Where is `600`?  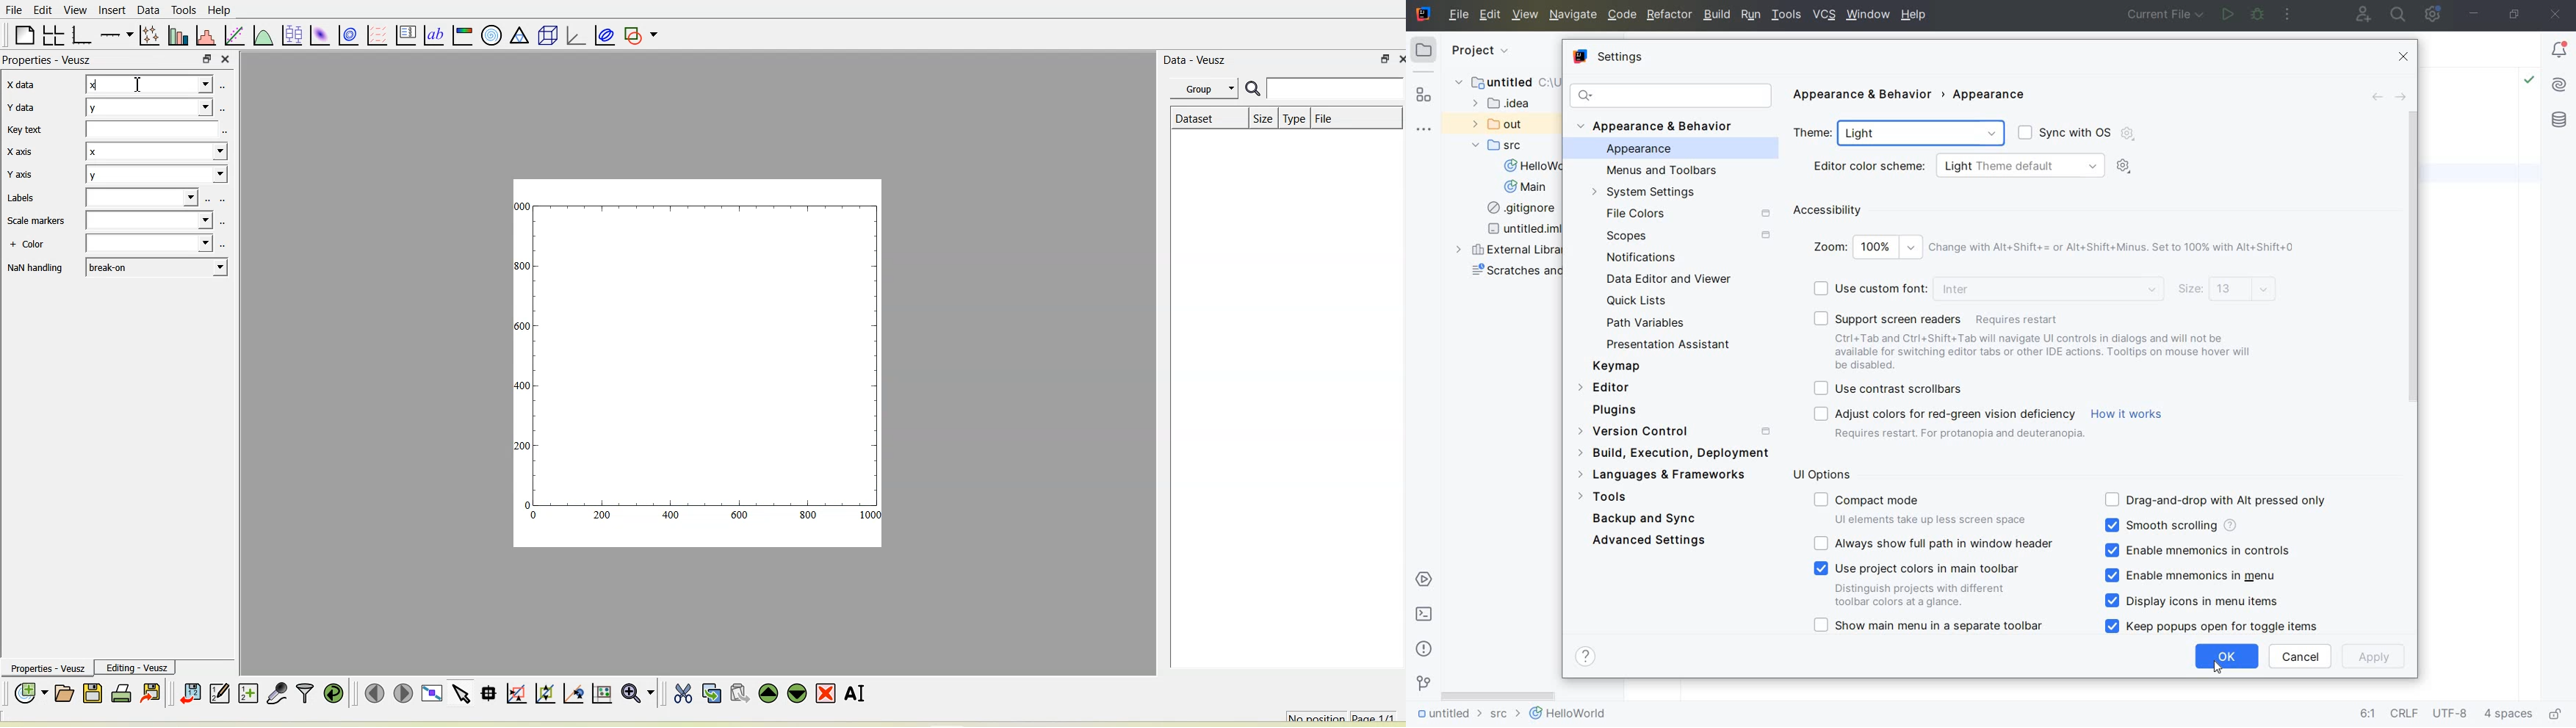 600 is located at coordinates (741, 515).